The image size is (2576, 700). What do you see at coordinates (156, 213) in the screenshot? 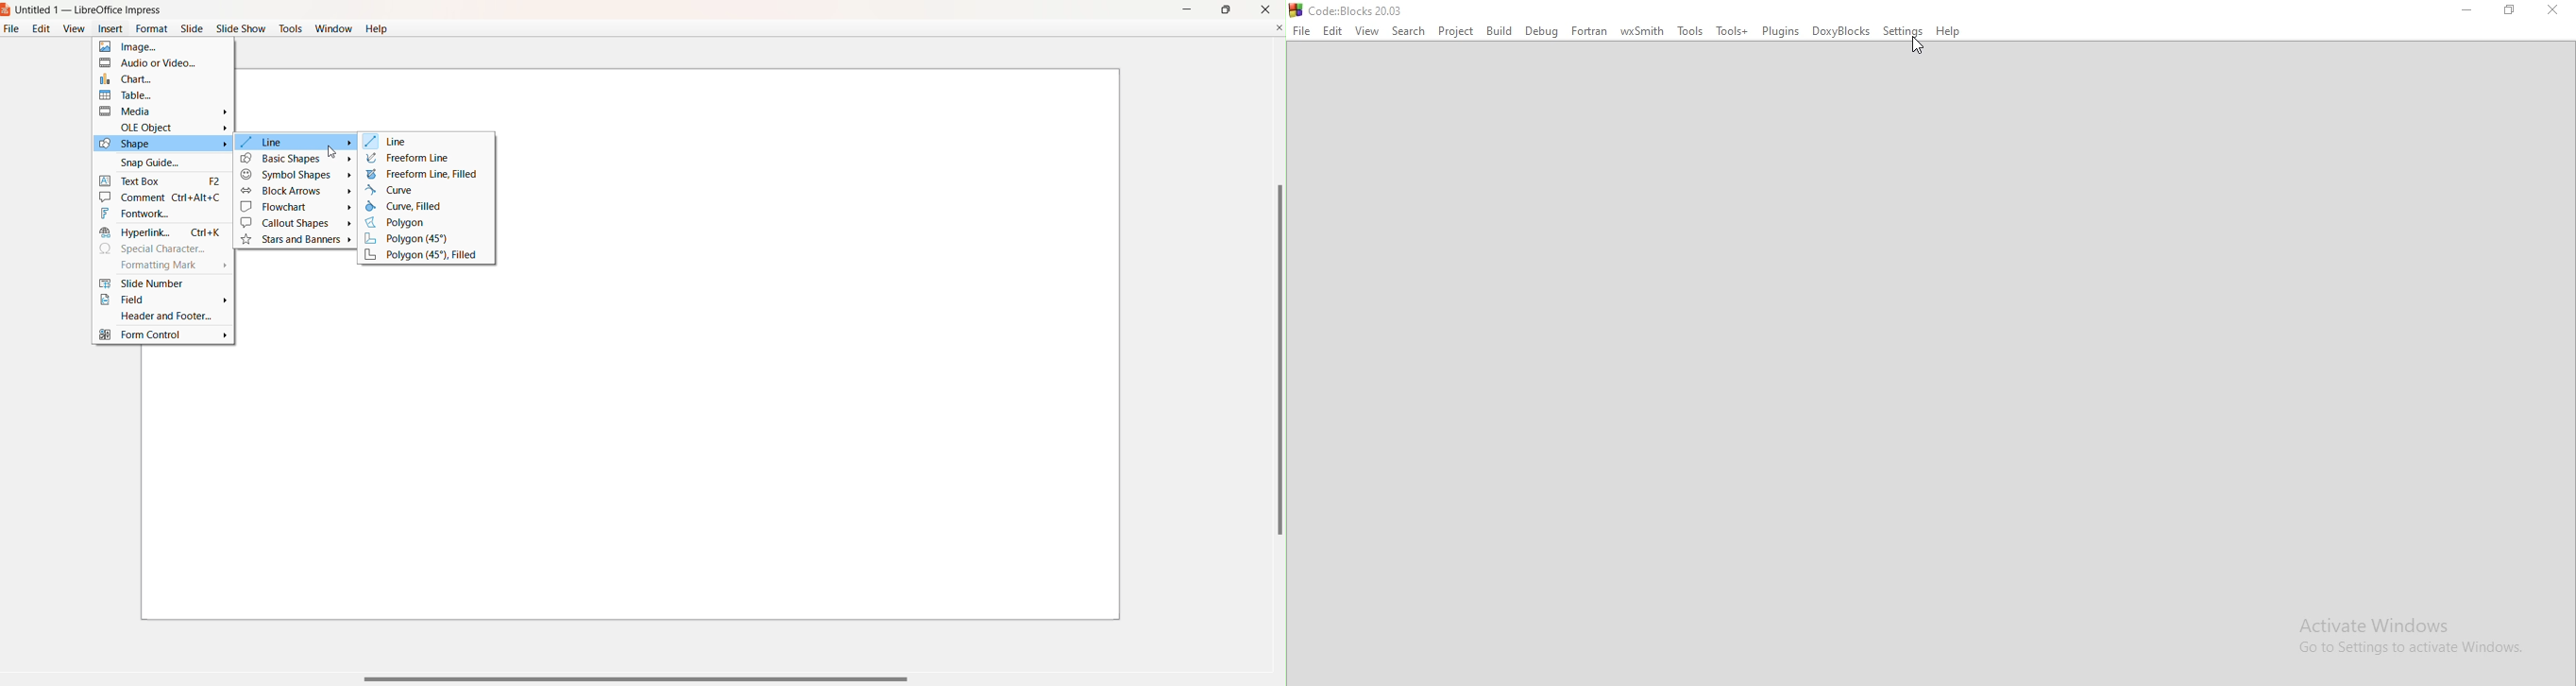
I see `Fontwork` at bounding box center [156, 213].